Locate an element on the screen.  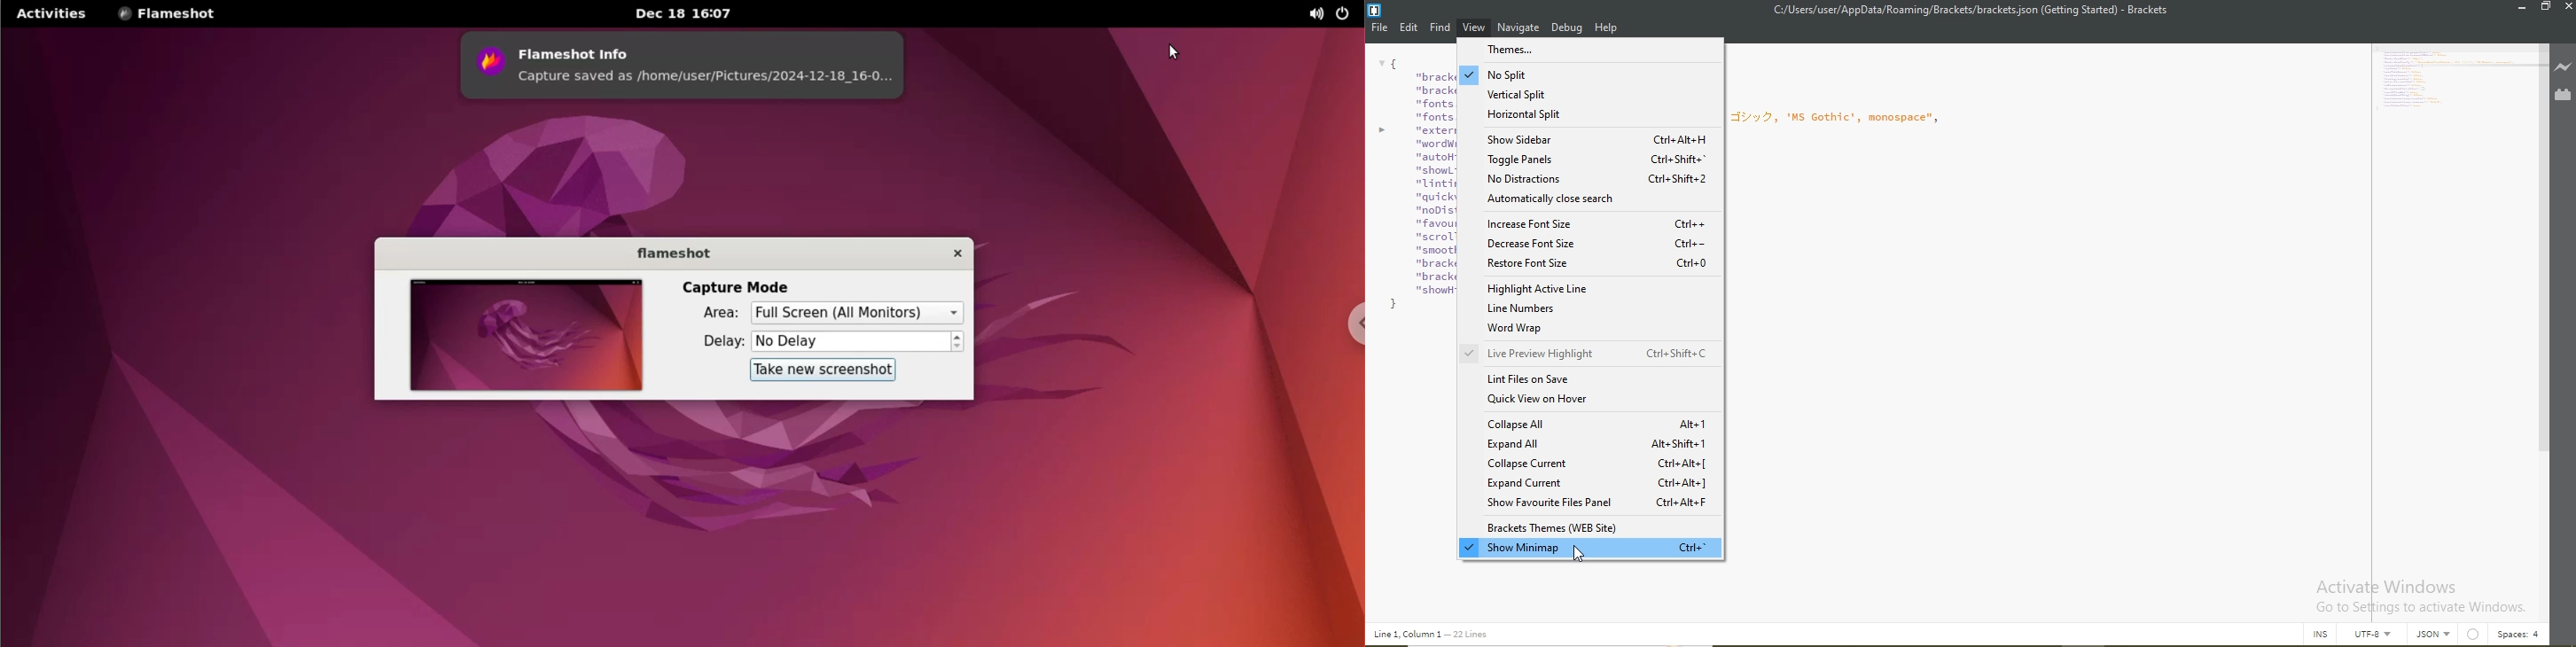
Debug is located at coordinates (1568, 29).